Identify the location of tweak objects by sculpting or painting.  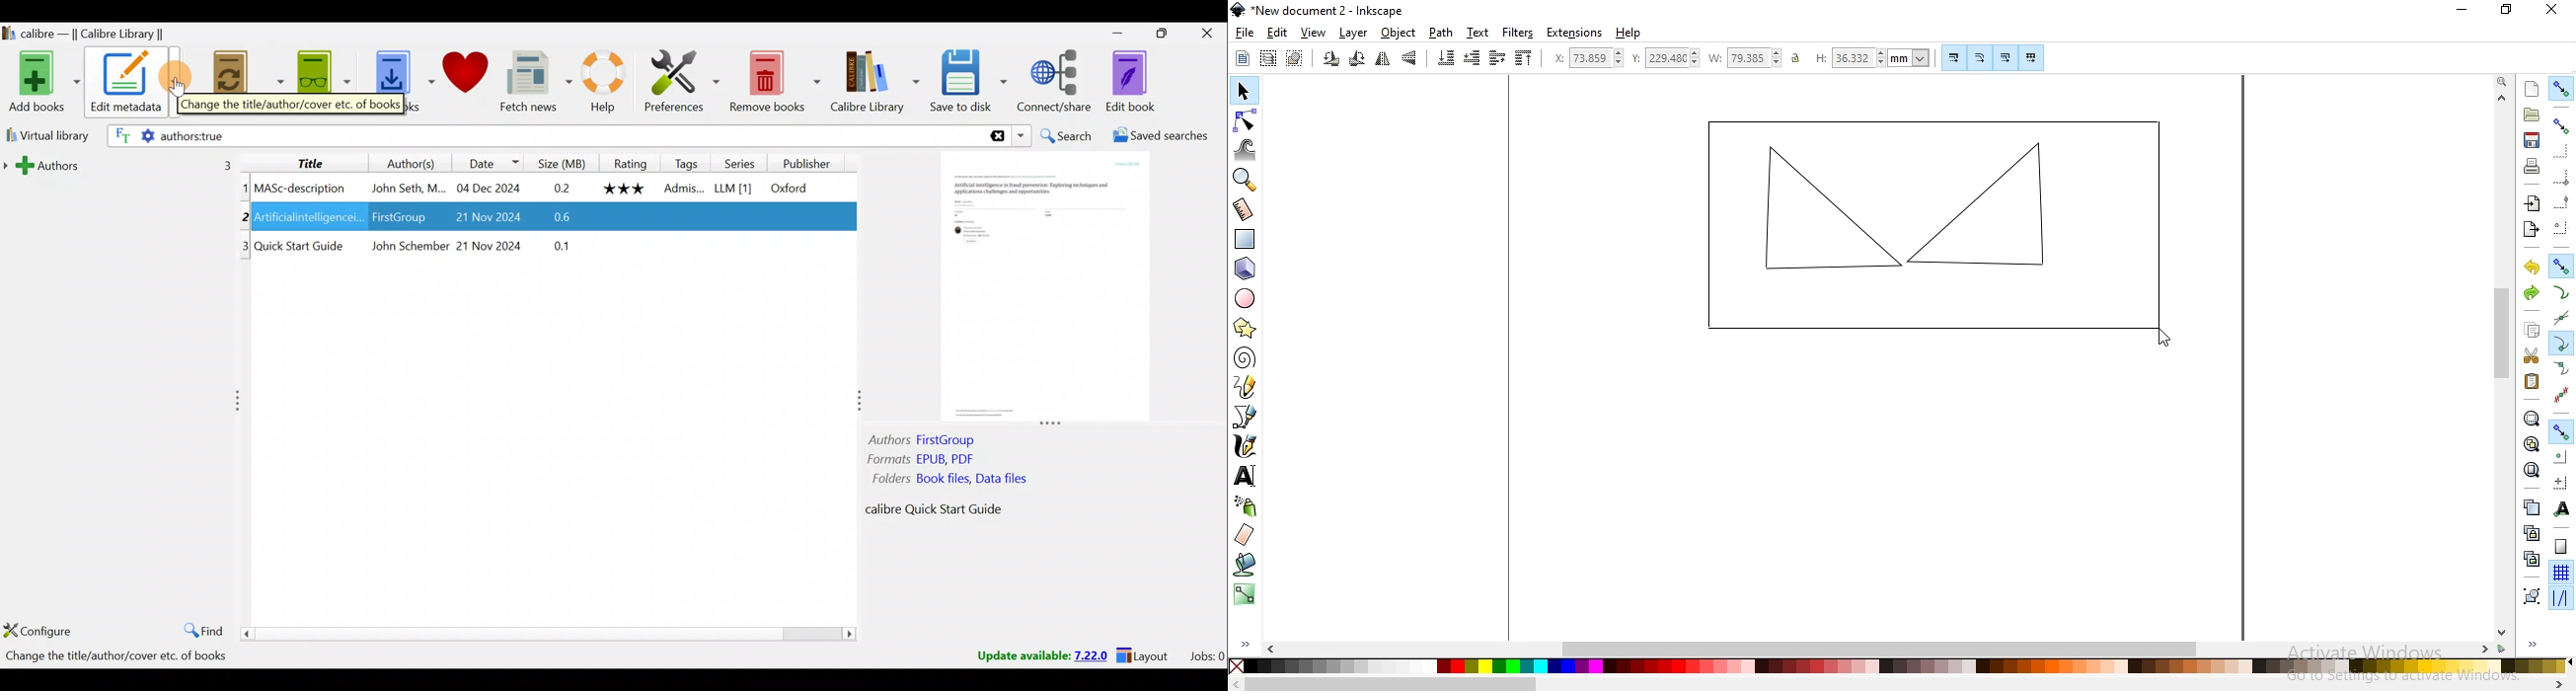
(1247, 150).